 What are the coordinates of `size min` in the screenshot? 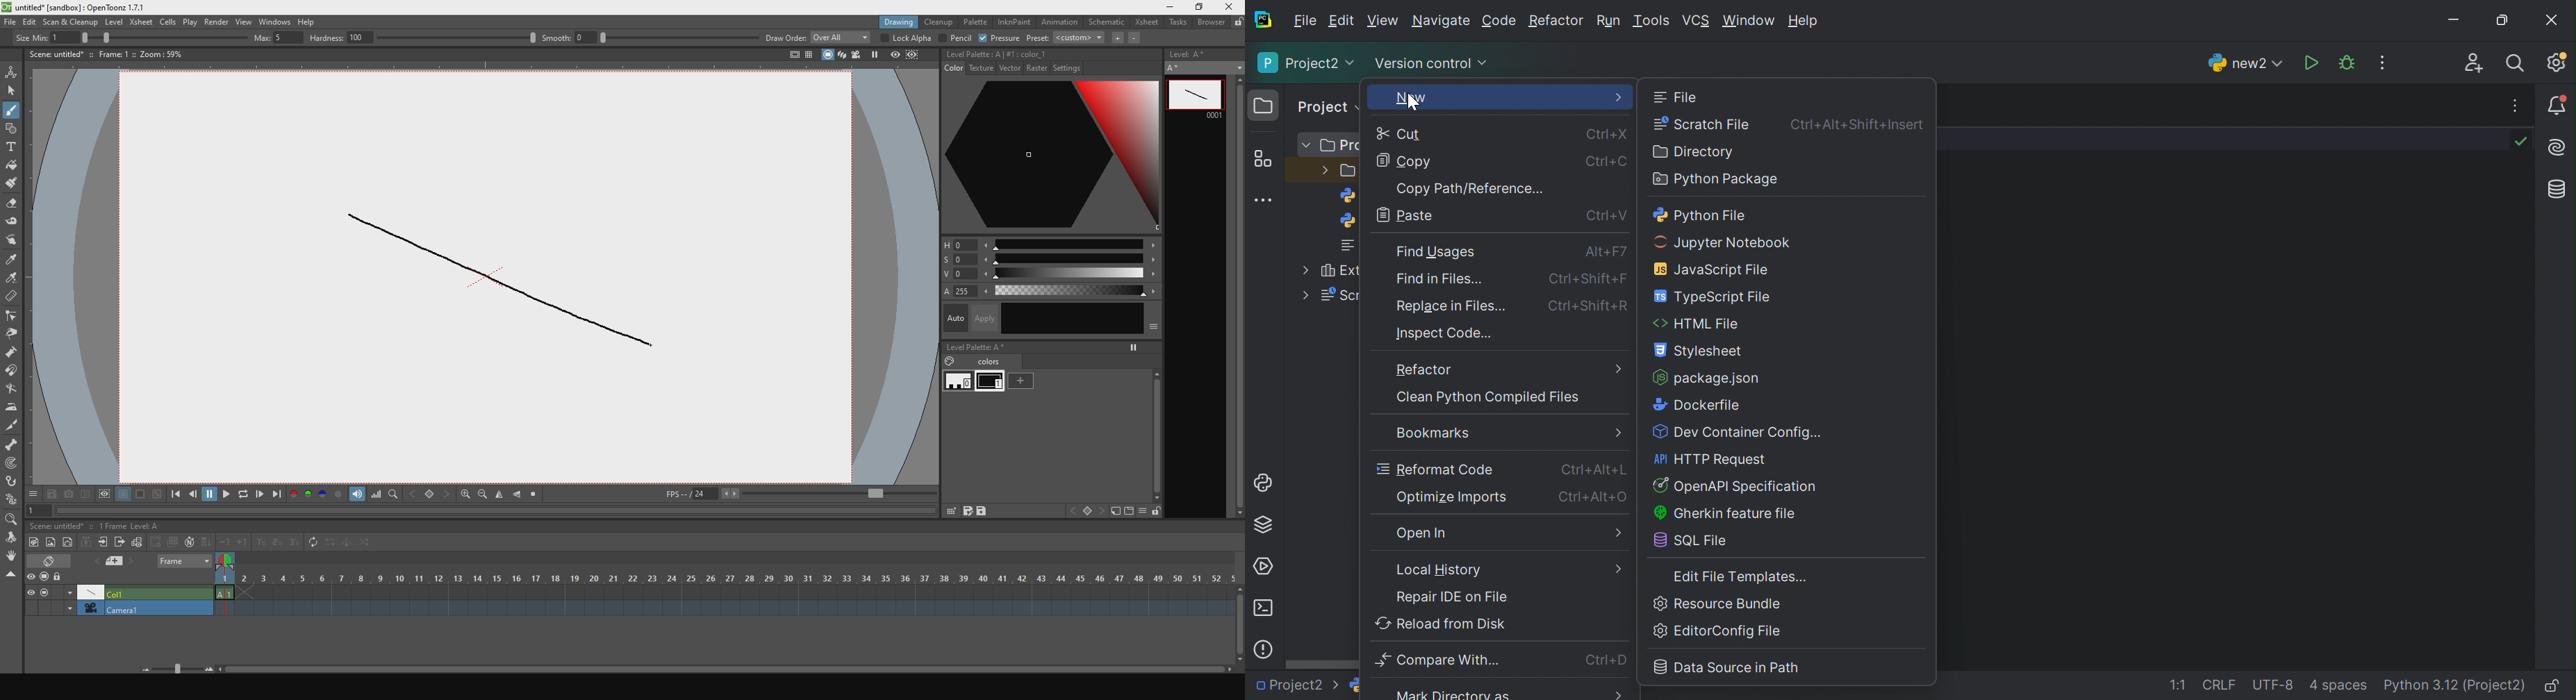 It's located at (49, 37).